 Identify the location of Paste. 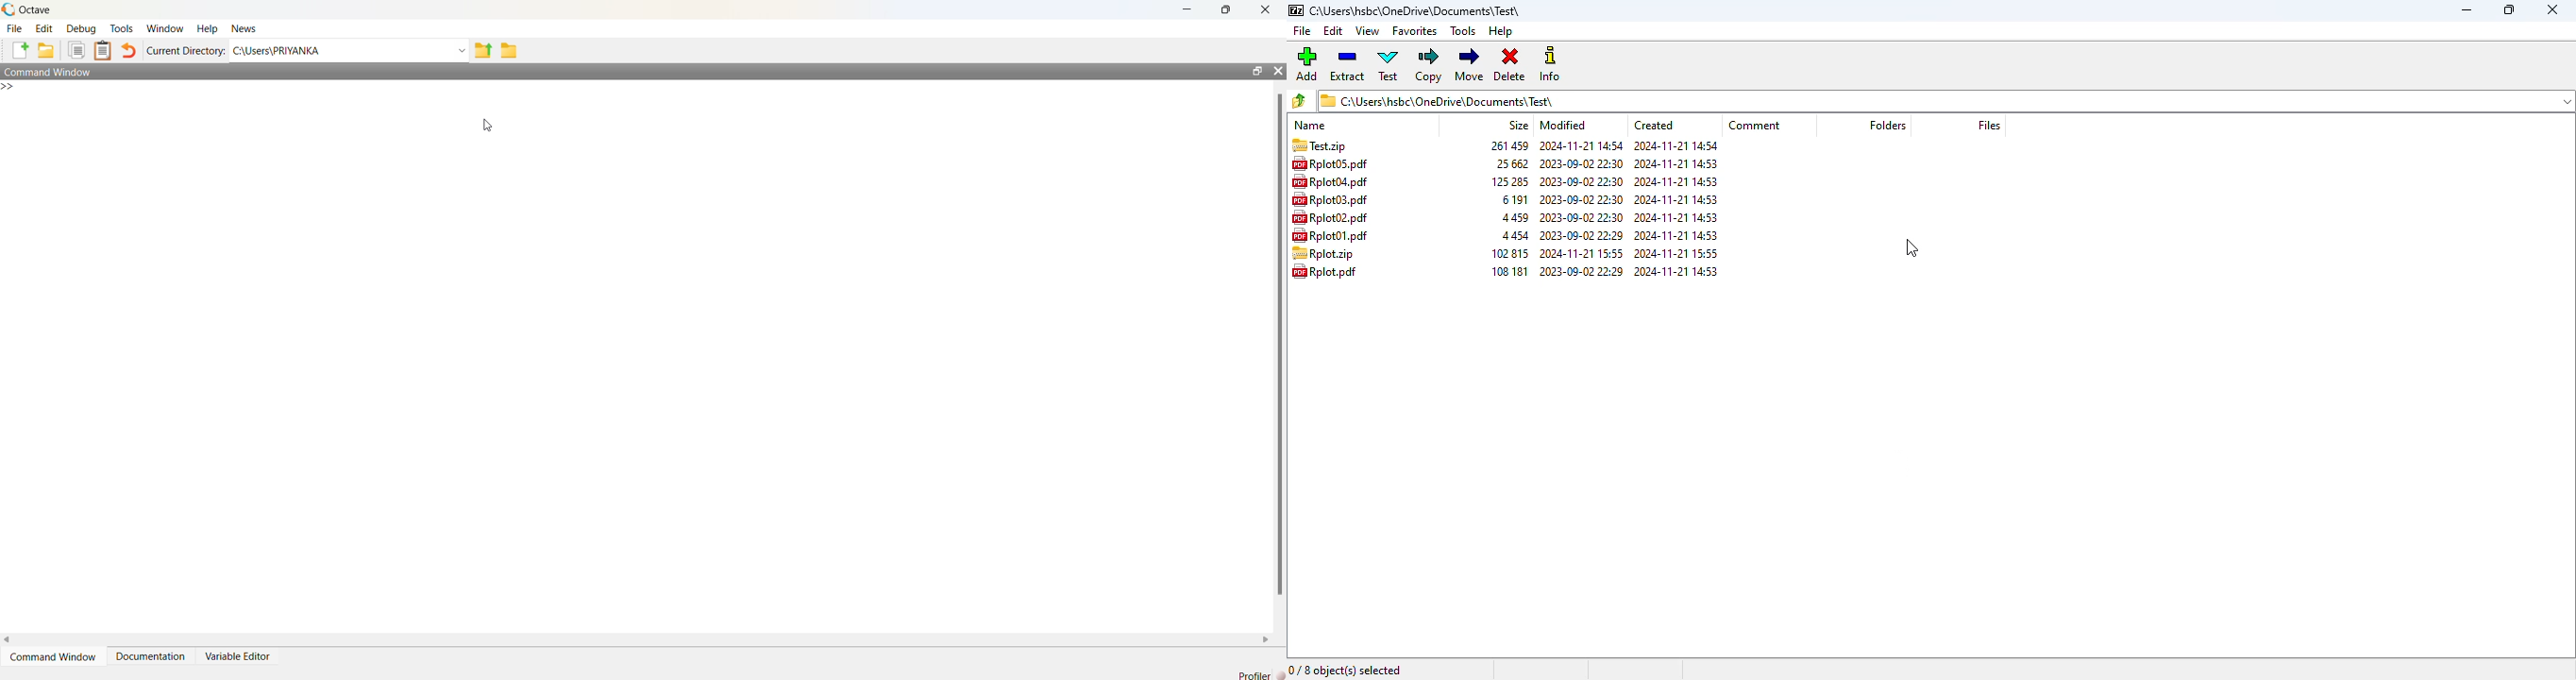
(103, 51).